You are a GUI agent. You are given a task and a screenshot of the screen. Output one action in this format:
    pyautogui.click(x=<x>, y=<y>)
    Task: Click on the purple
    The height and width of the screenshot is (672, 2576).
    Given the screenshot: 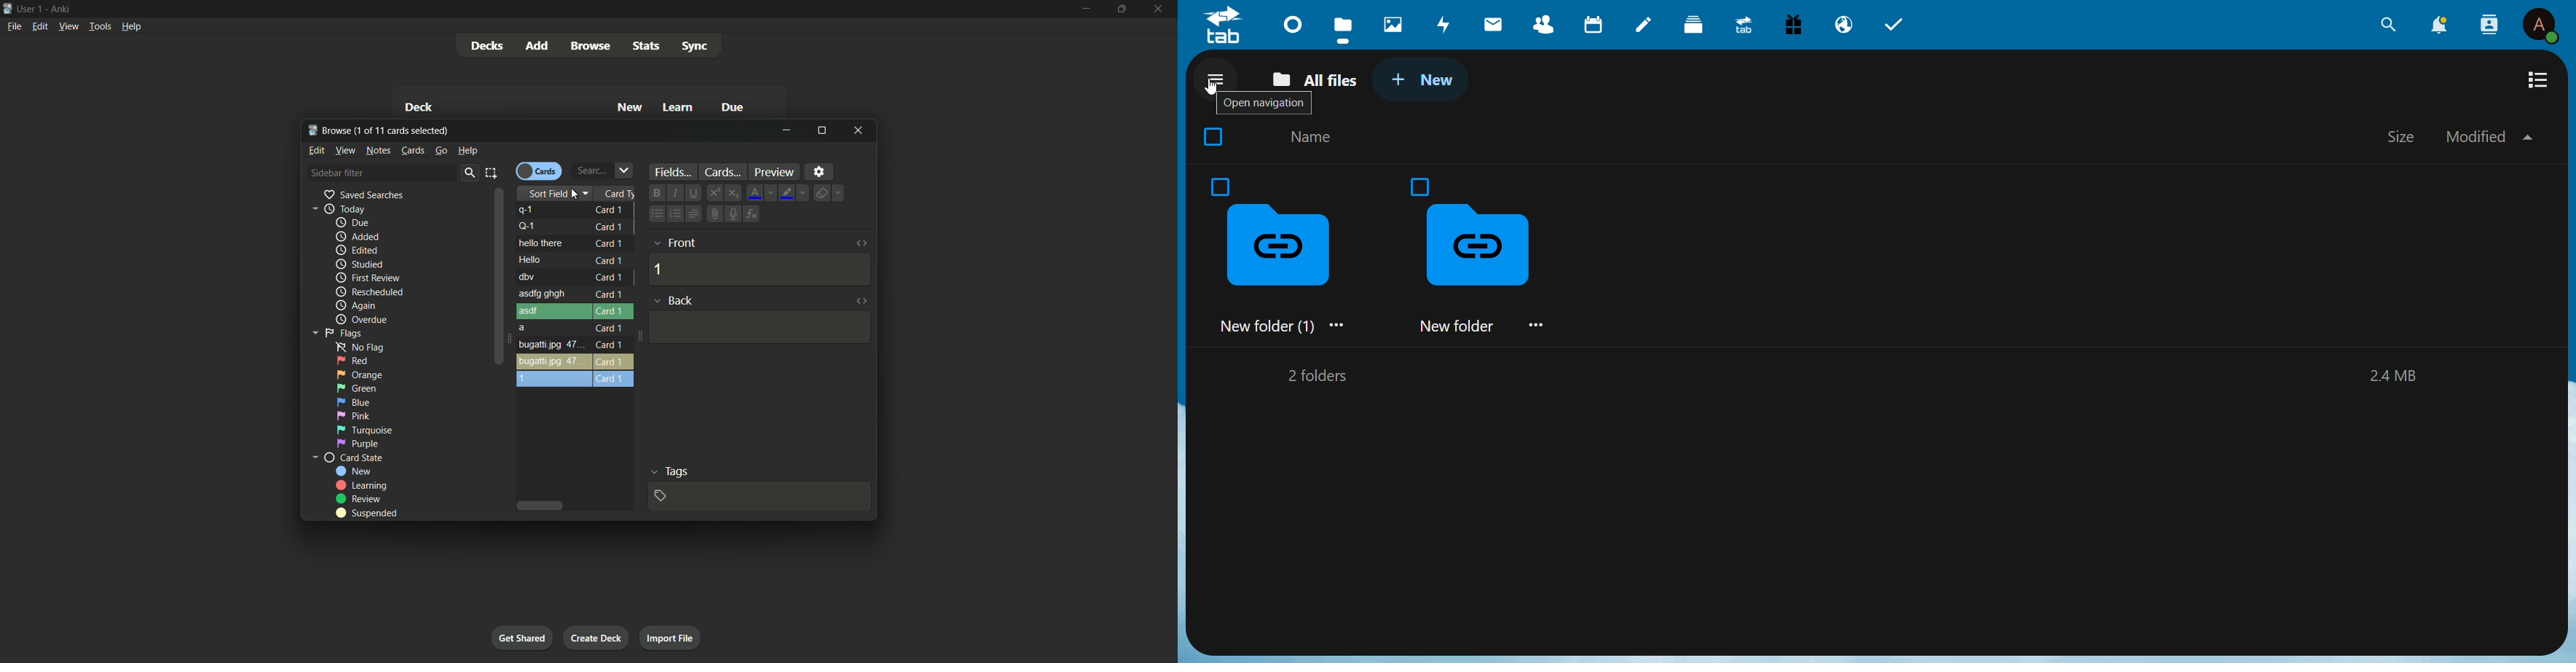 What is the action you would take?
    pyautogui.click(x=360, y=443)
    